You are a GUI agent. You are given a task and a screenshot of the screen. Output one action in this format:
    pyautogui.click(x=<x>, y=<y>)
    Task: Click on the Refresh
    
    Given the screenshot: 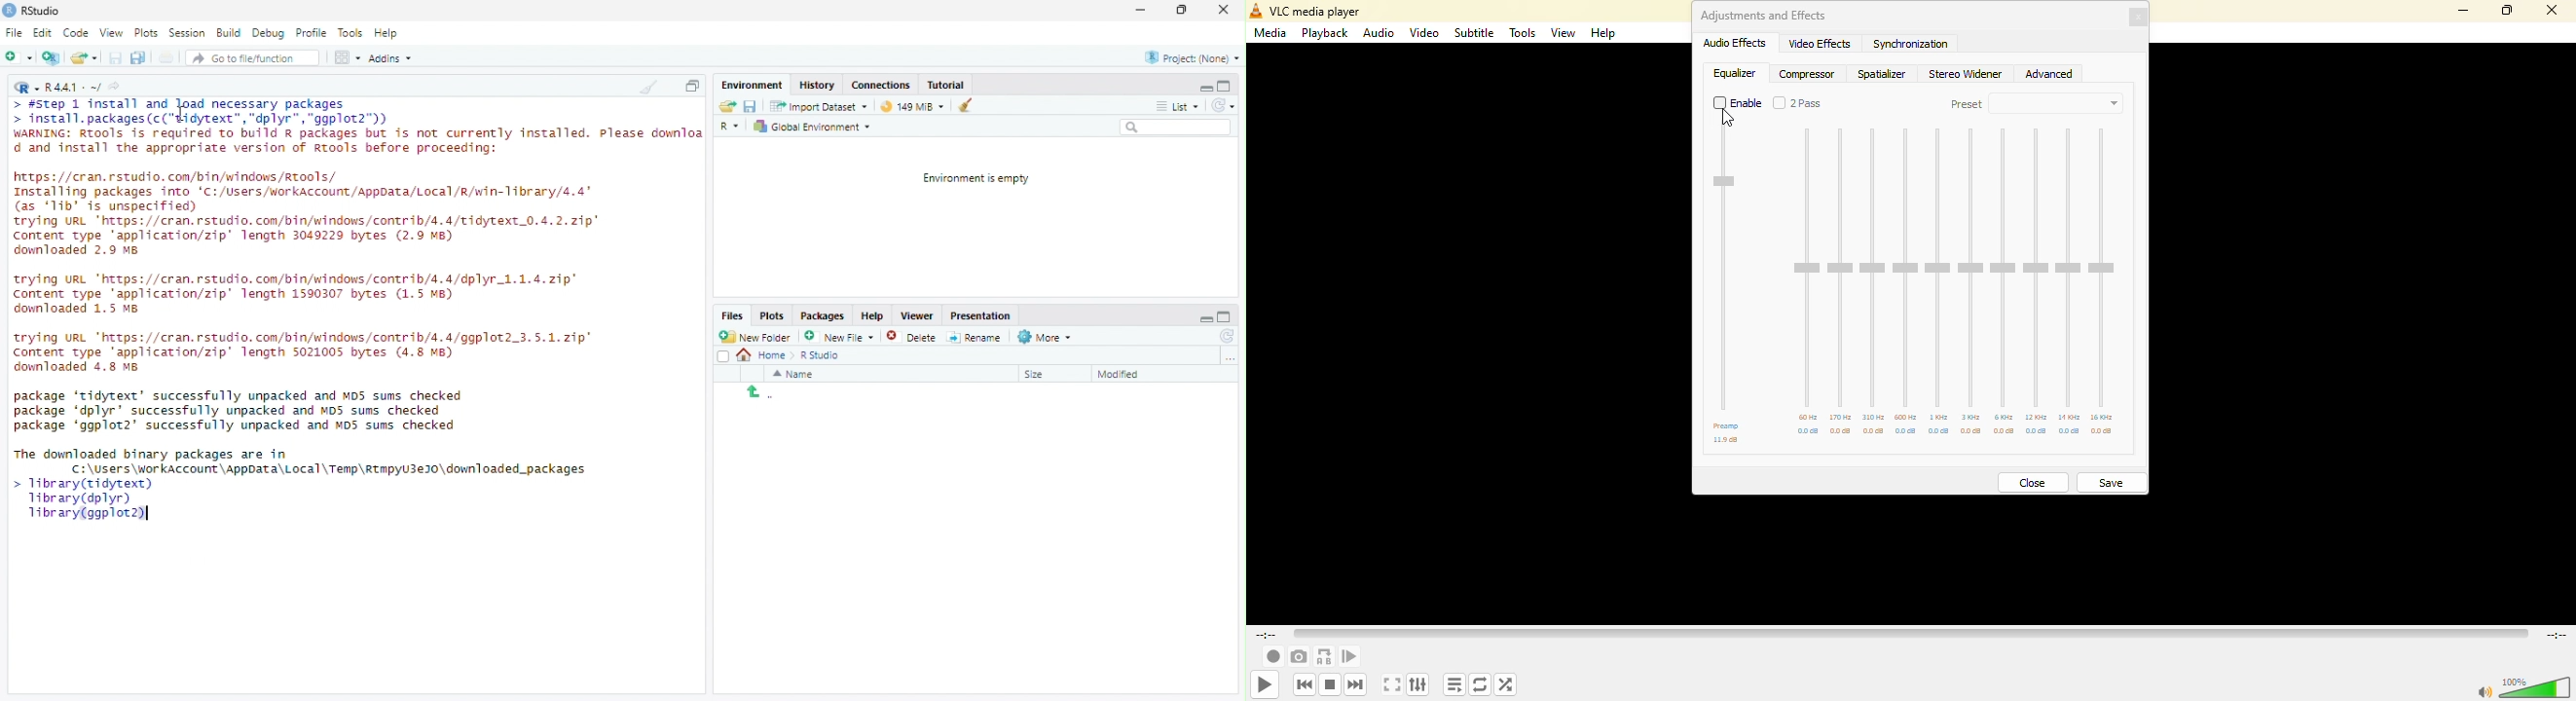 What is the action you would take?
    pyautogui.click(x=1225, y=336)
    